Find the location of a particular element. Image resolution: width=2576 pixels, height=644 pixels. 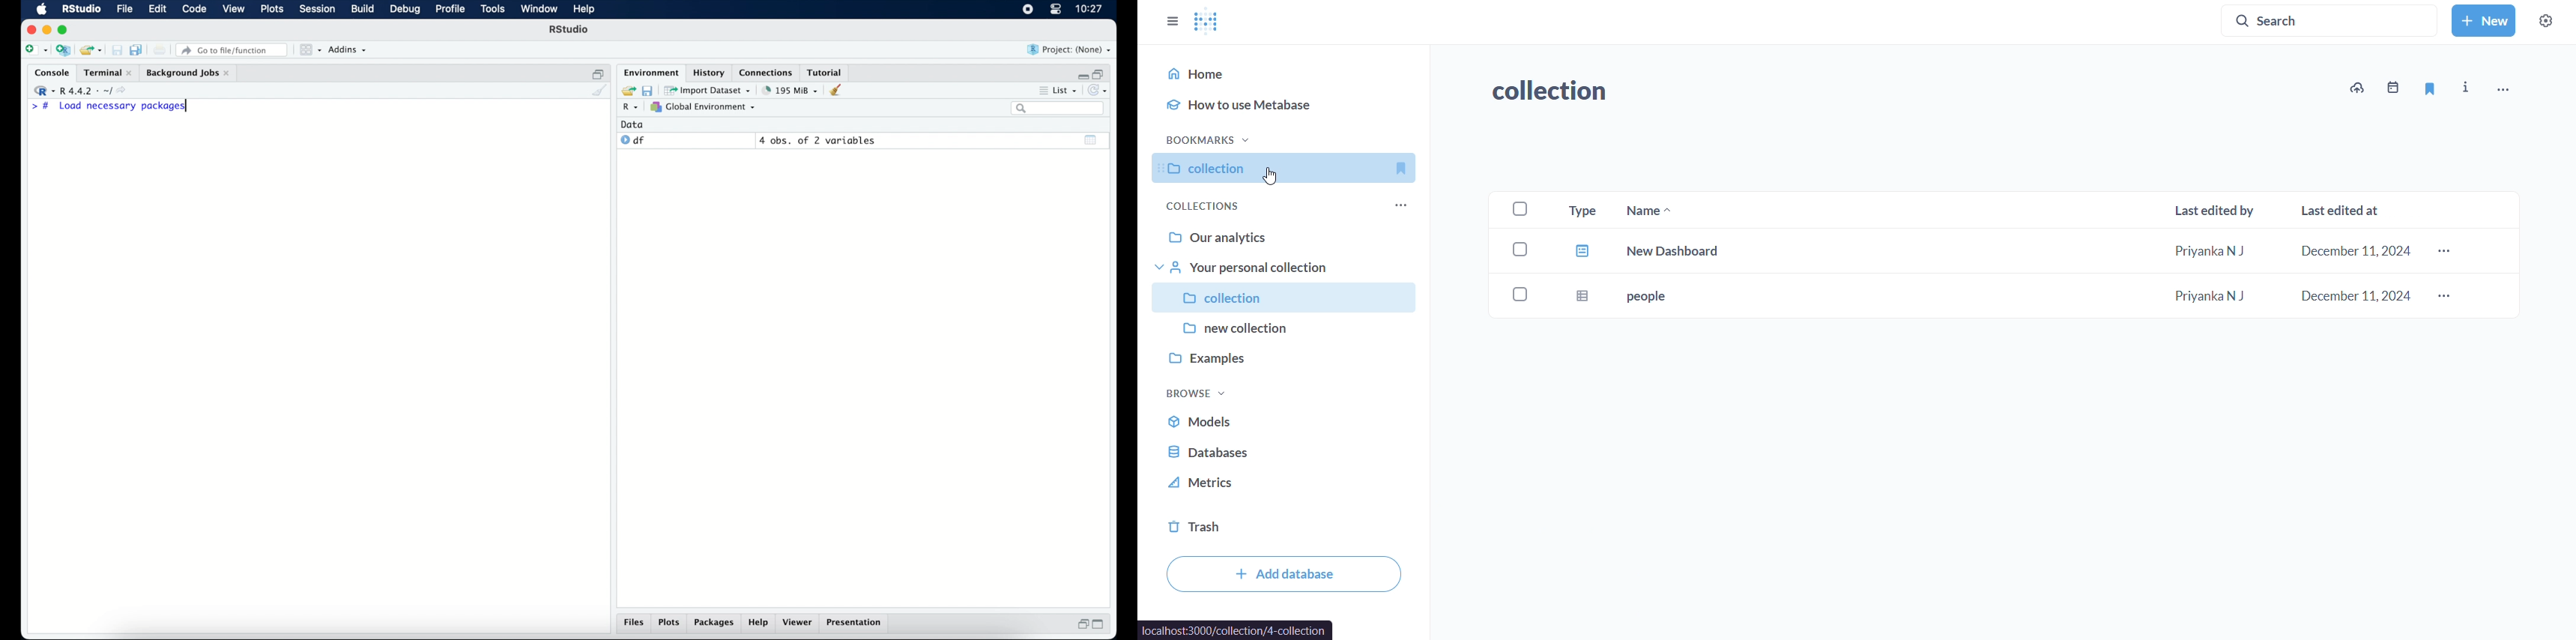

plots is located at coordinates (671, 623).